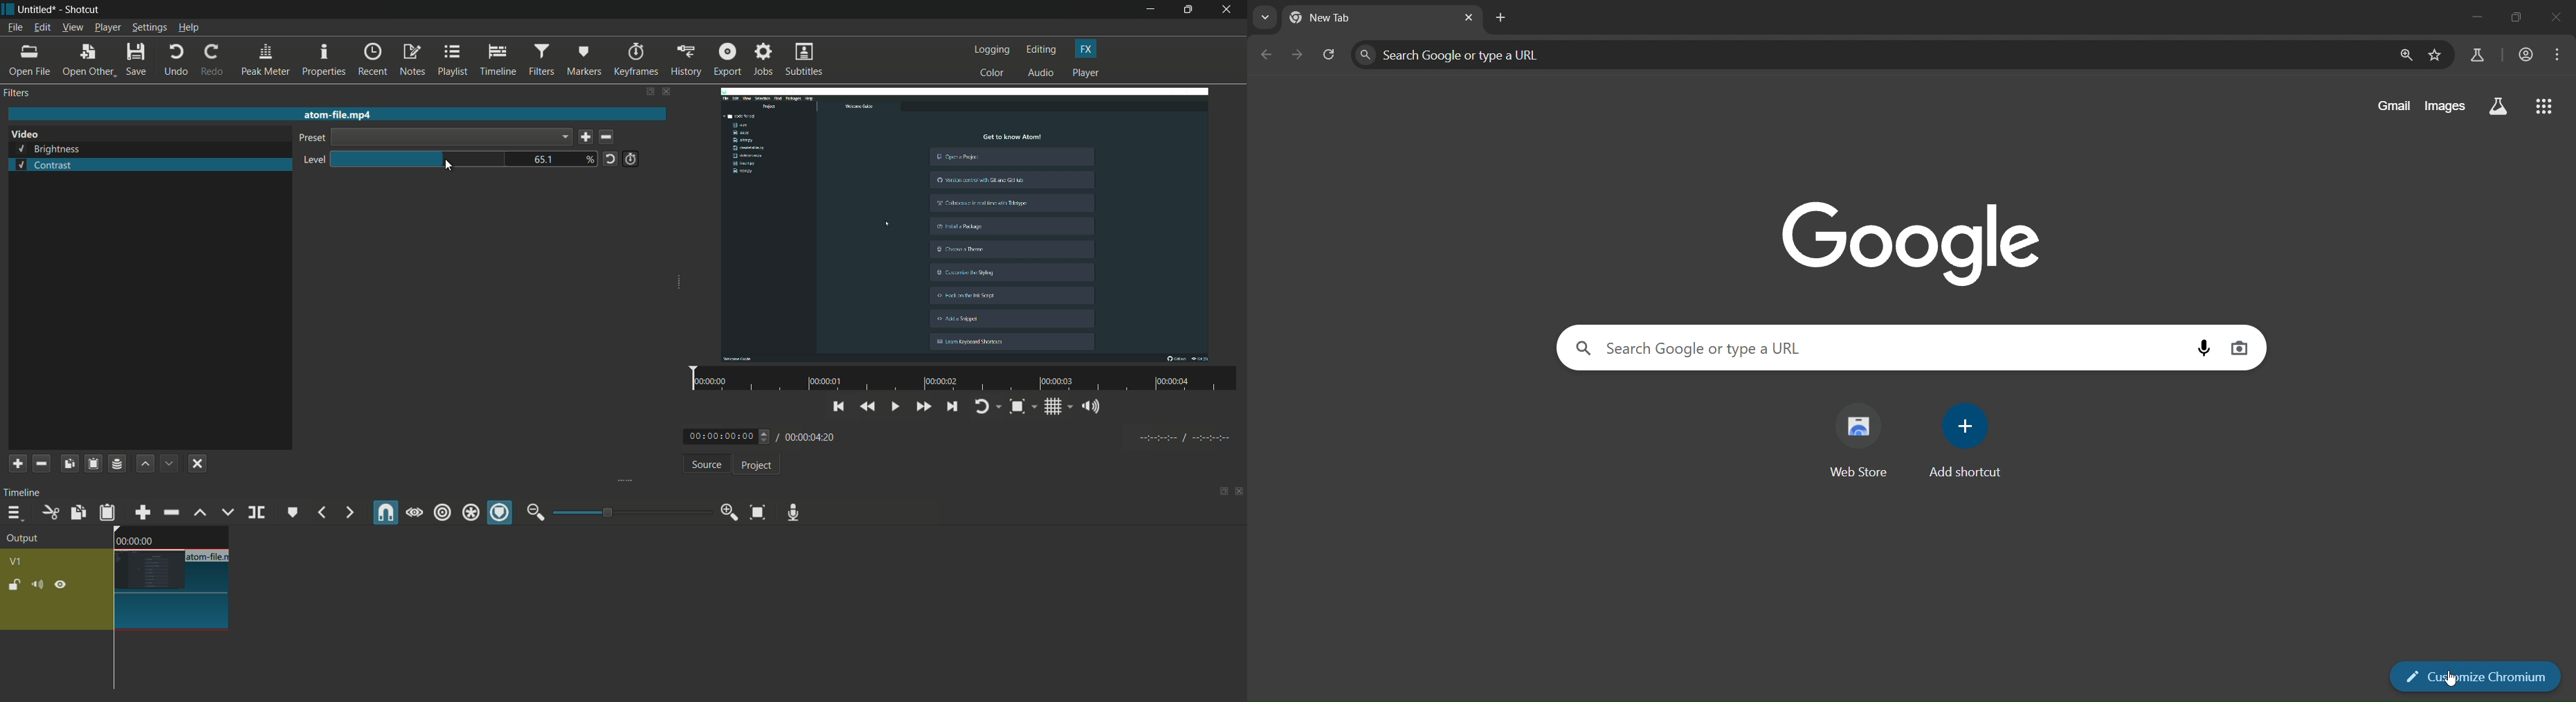  What do you see at coordinates (2496, 107) in the screenshot?
I see `search labs` at bounding box center [2496, 107].